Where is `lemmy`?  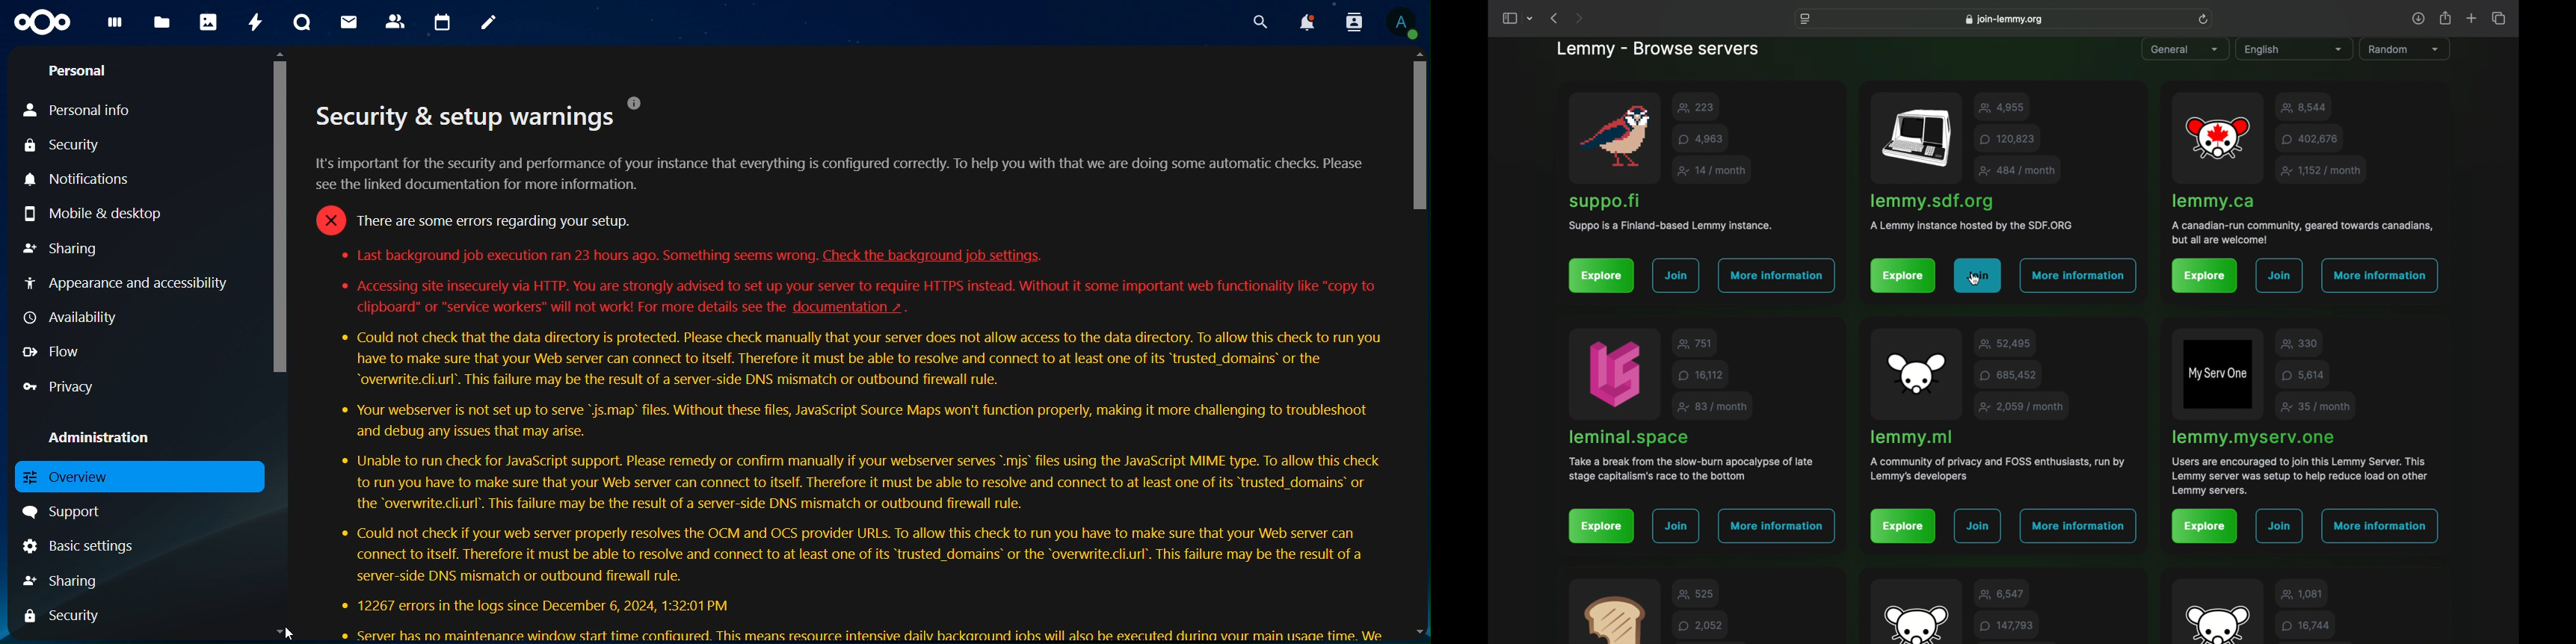 lemmy is located at coordinates (1915, 622).